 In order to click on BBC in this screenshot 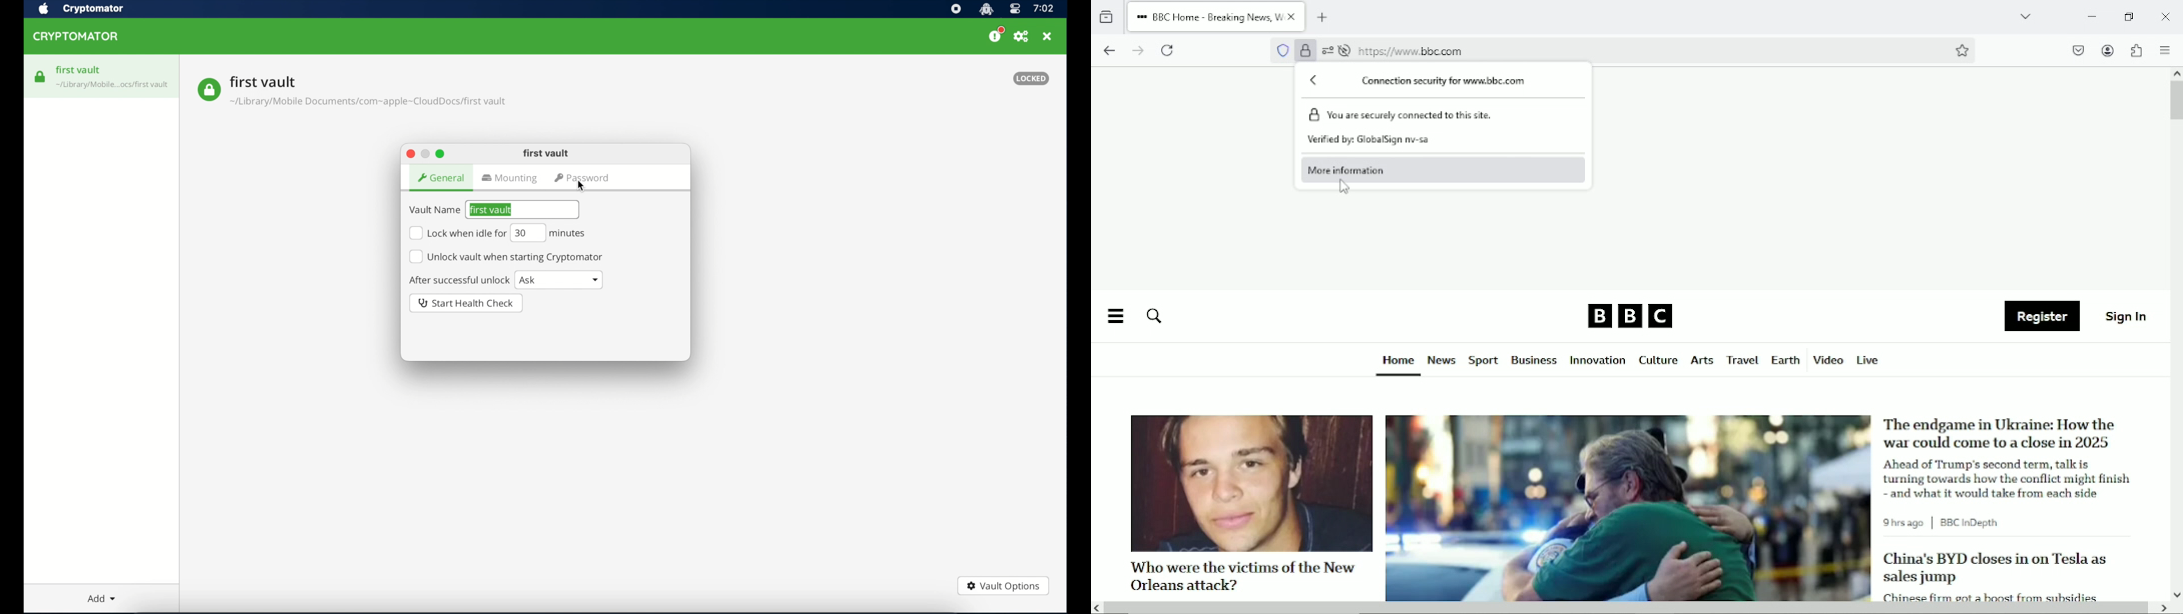, I will do `click(1630, 315)`.